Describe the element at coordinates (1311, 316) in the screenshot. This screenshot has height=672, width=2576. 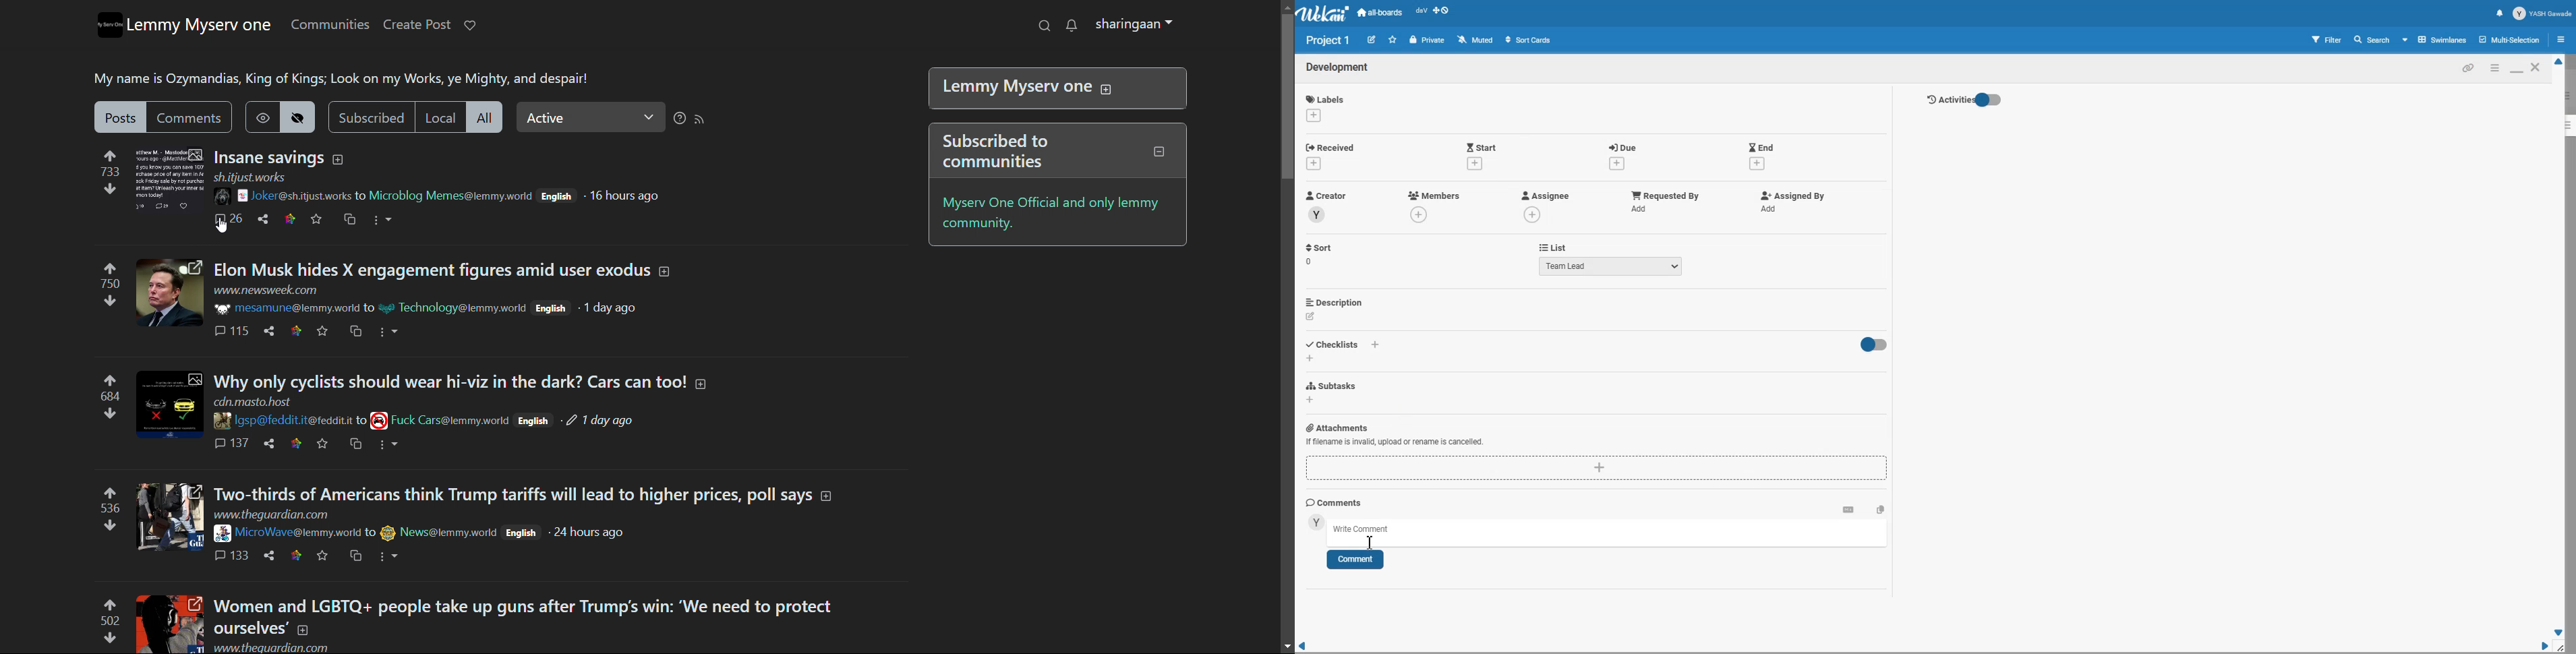
I see `edit` at that location.